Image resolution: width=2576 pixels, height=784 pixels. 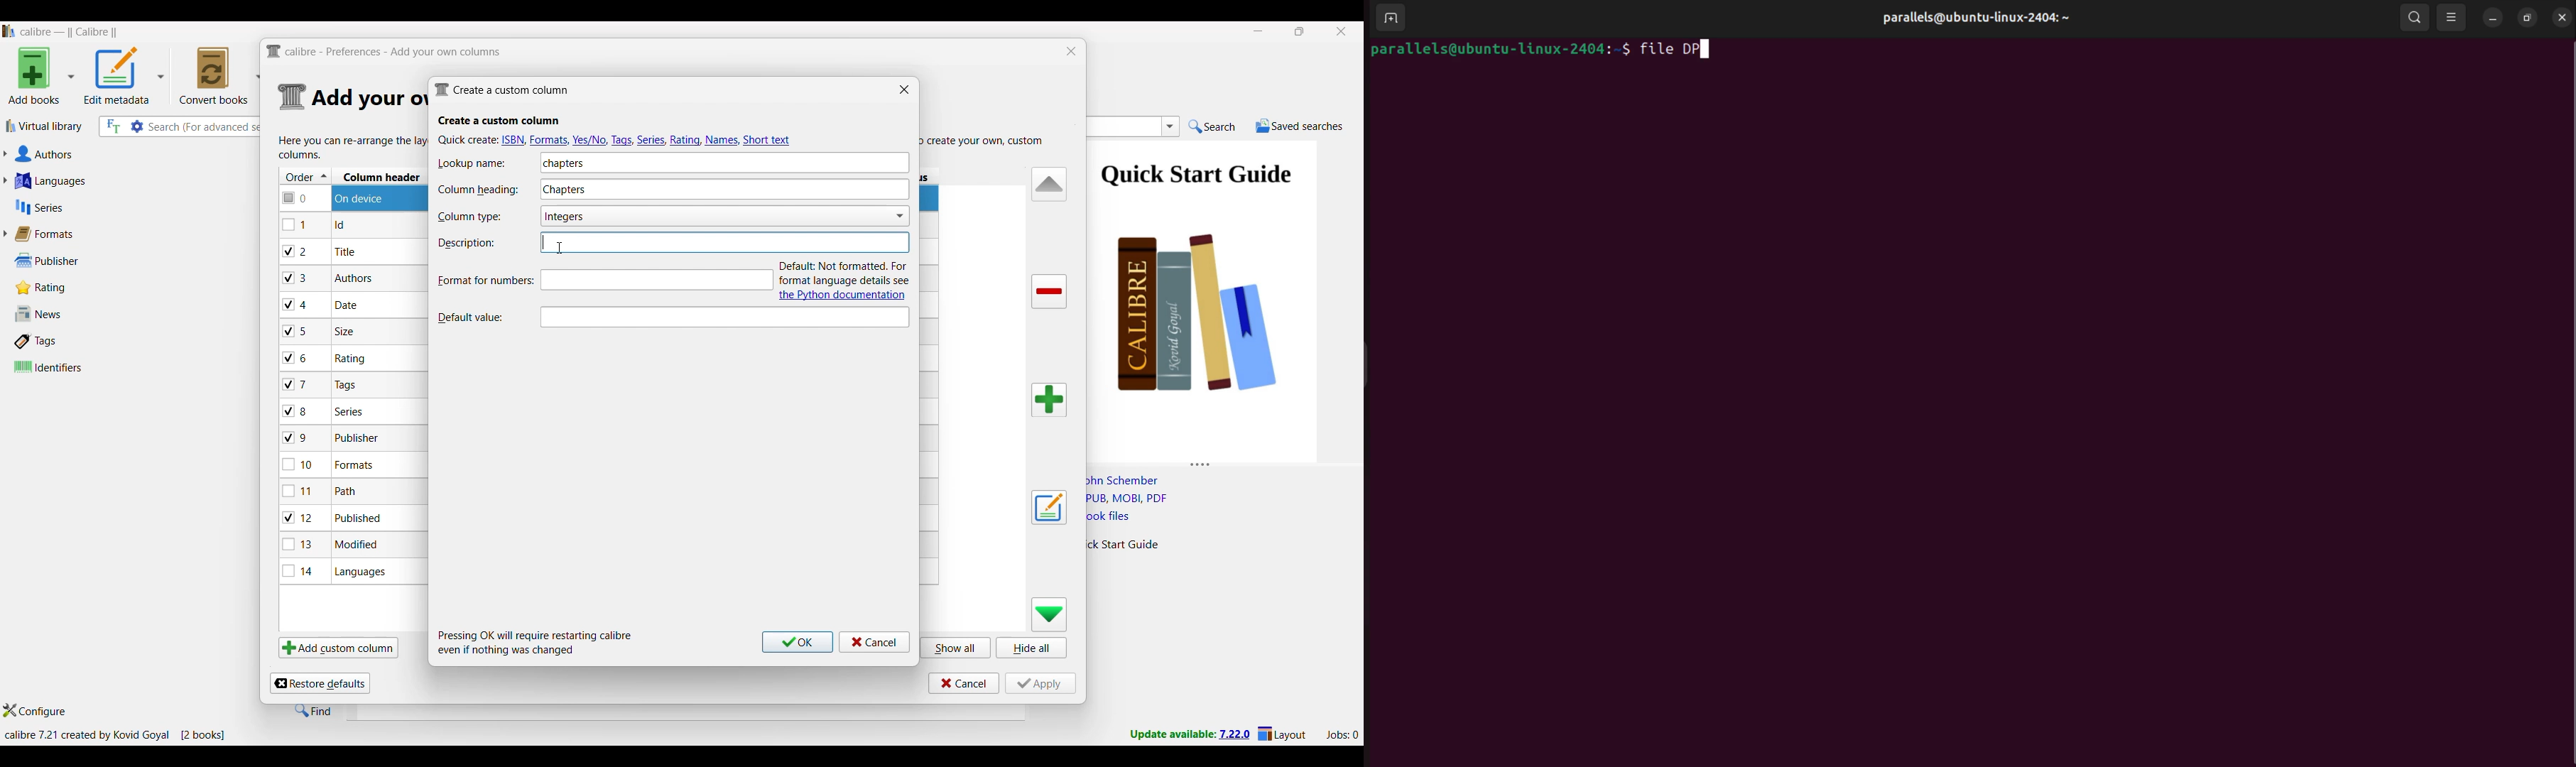 I want to click on Show all, so click(x=956, y=647).